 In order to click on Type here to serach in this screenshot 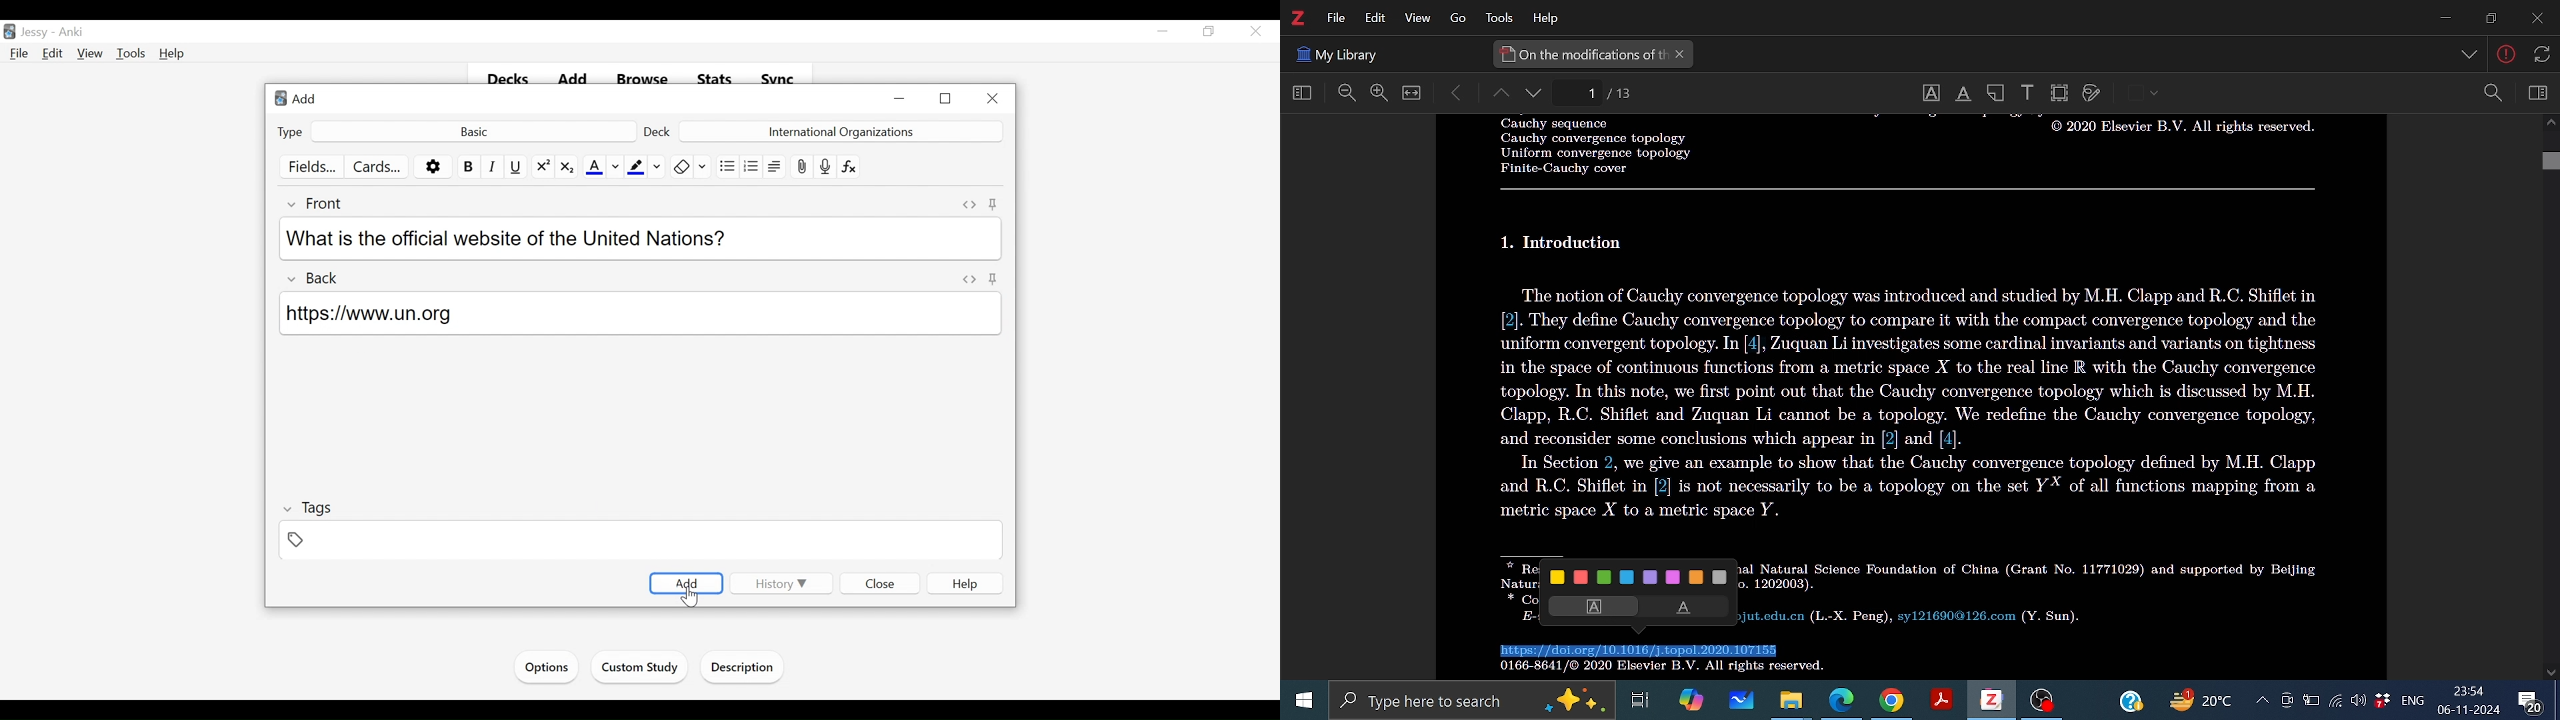, I will do `click(1470, 701)`.